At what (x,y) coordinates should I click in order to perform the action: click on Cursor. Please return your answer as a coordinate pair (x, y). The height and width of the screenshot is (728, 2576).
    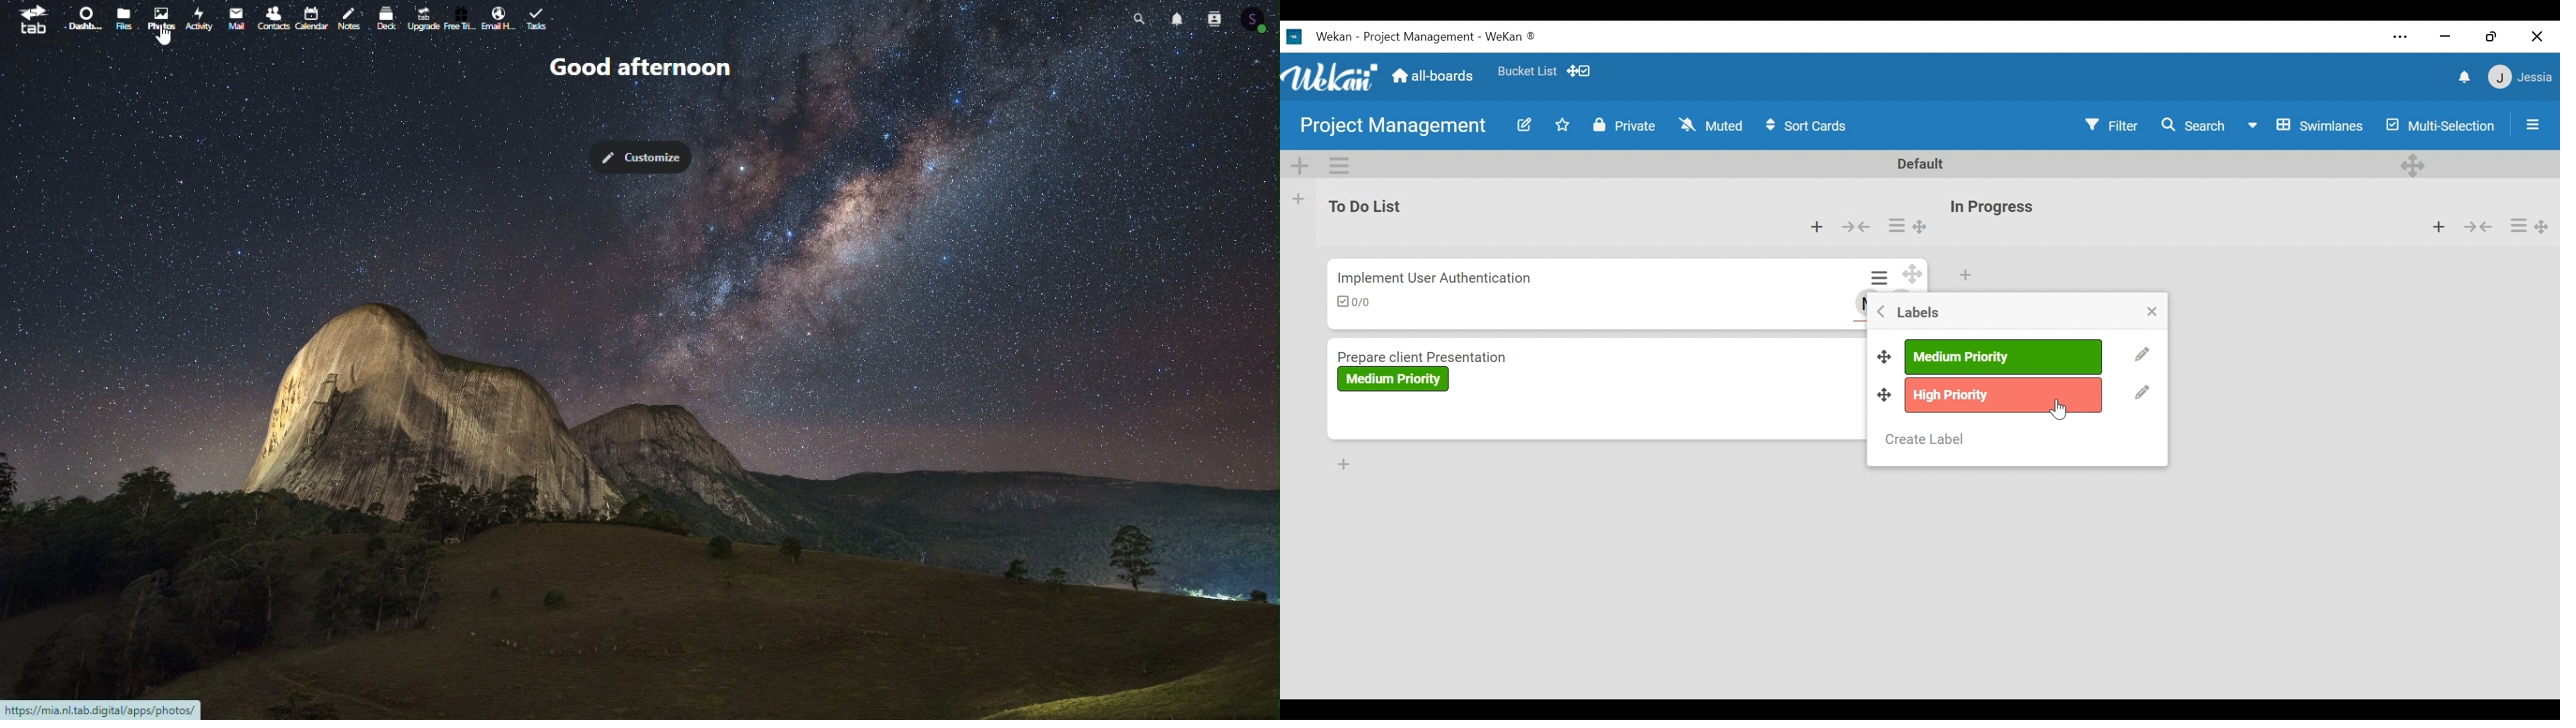
    Looking at the image, I should click on (2058, 409).